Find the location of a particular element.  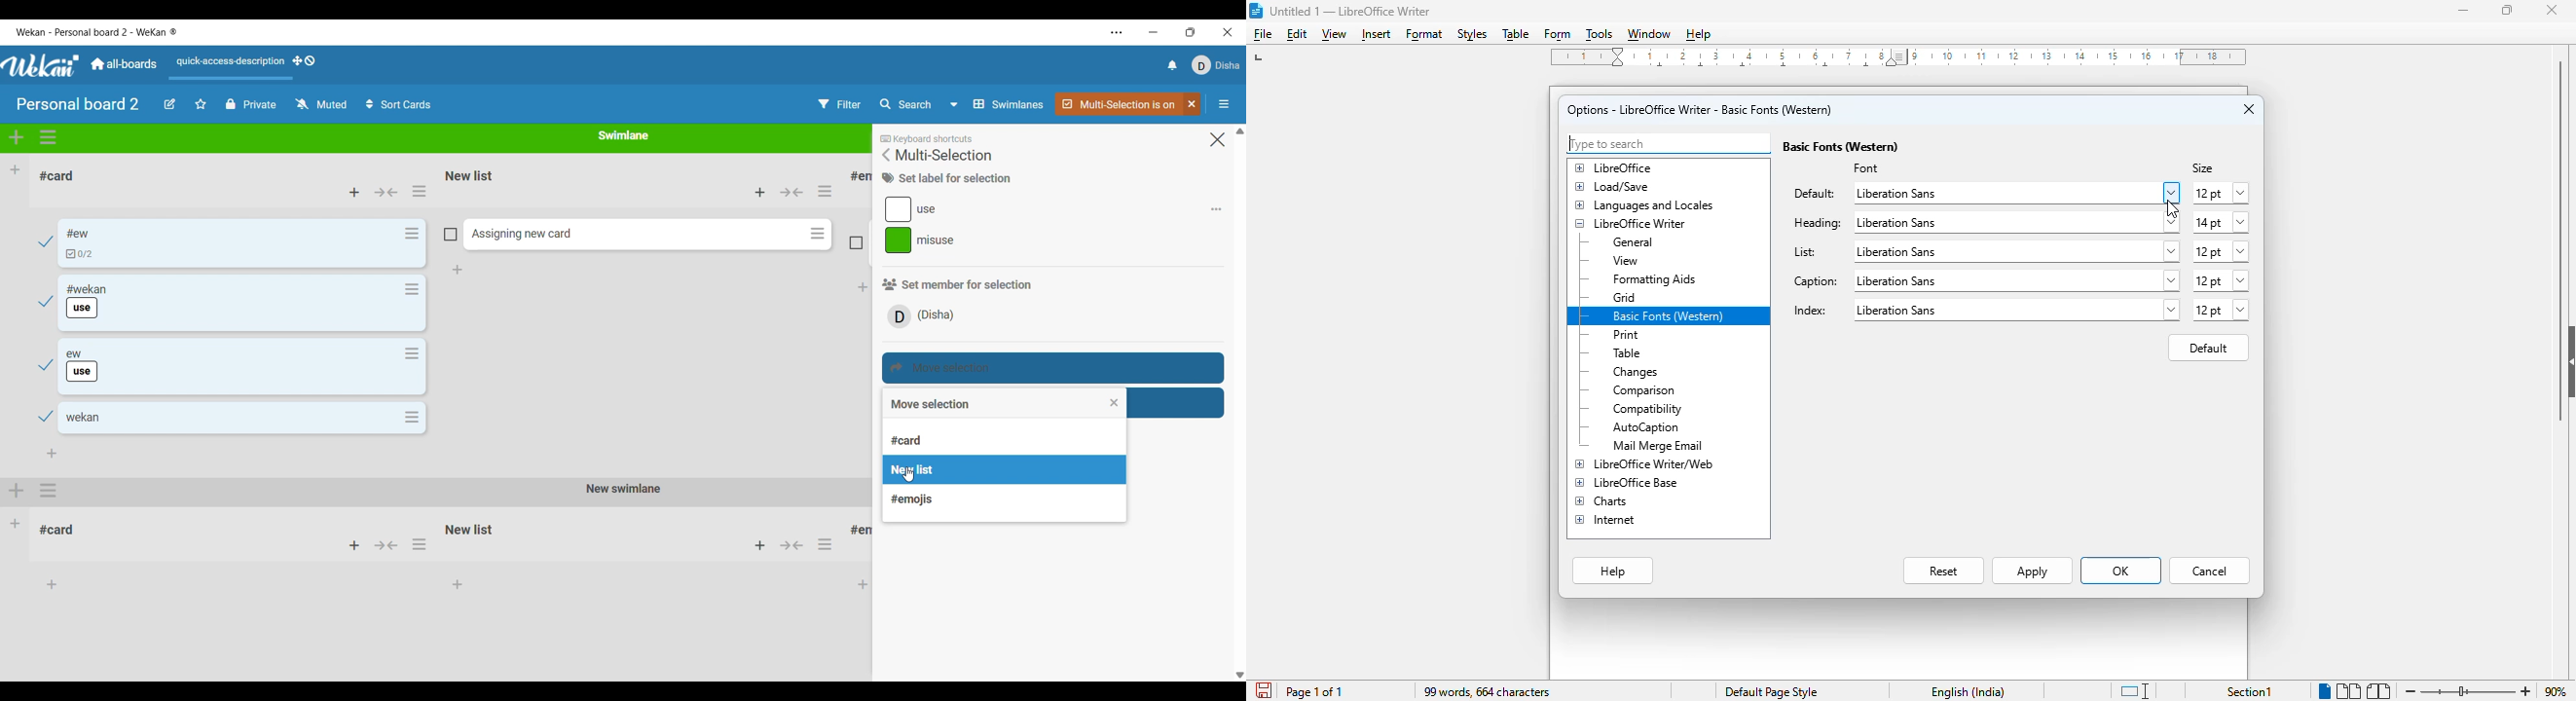

liberation sans is located at coordinates (2016, 222).